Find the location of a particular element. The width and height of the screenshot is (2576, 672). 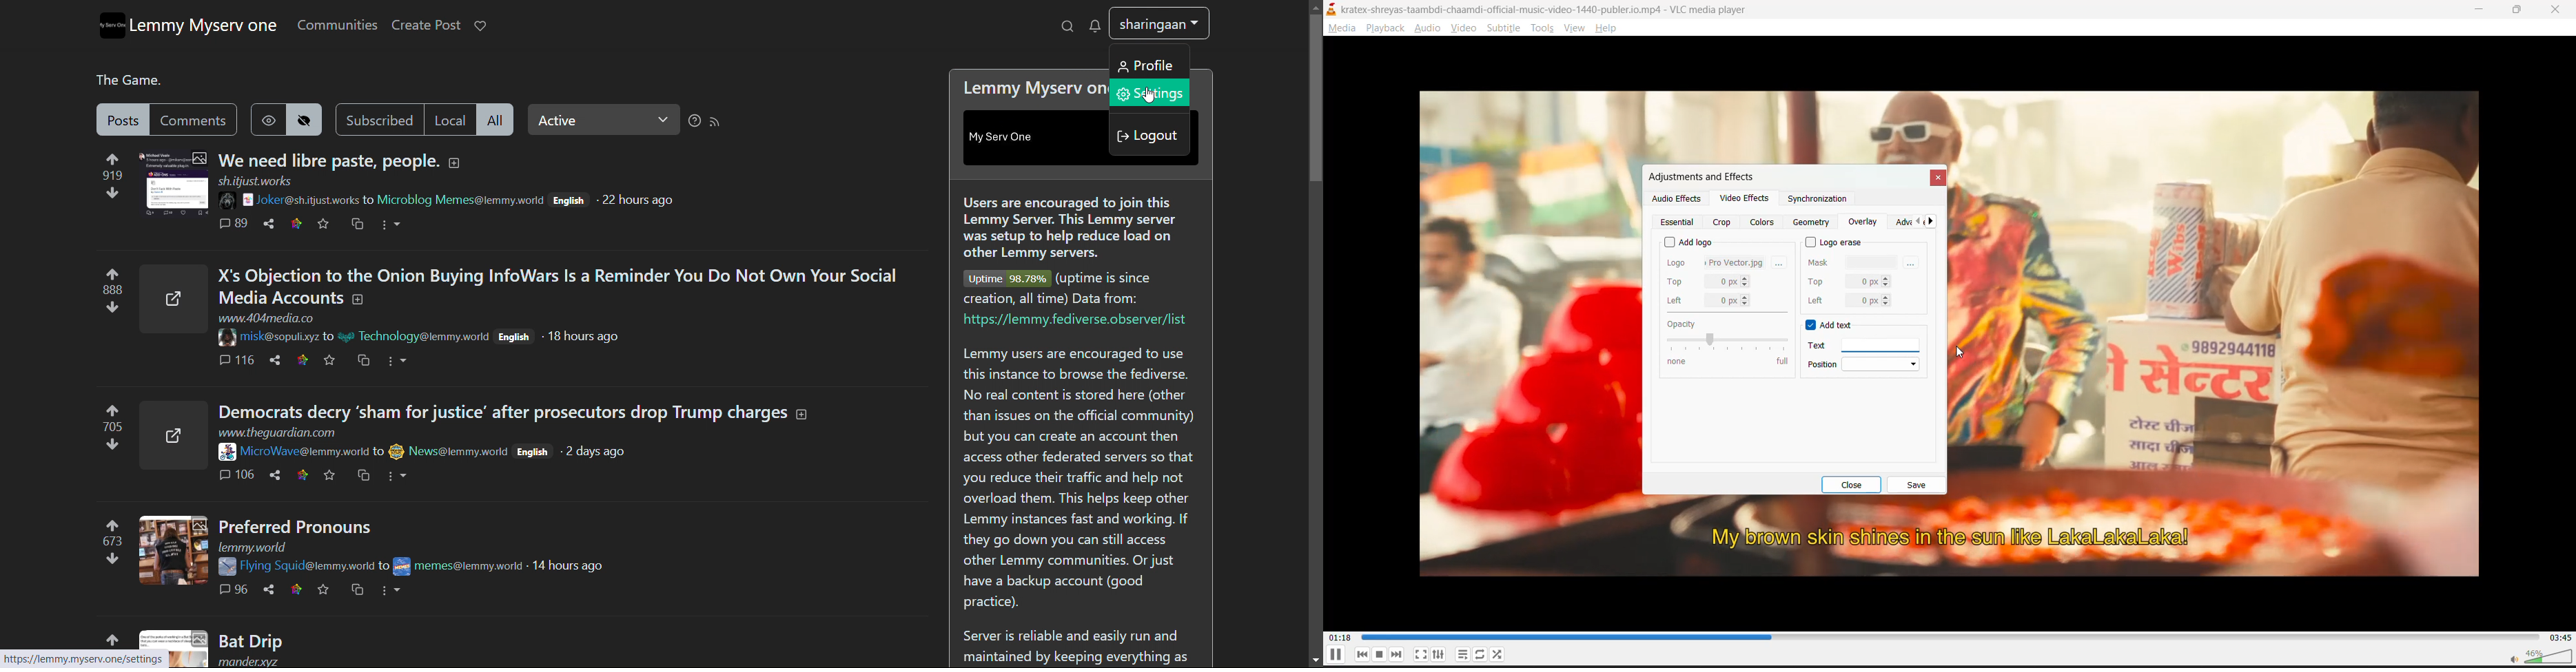

to is located at coordinates (326, 337).